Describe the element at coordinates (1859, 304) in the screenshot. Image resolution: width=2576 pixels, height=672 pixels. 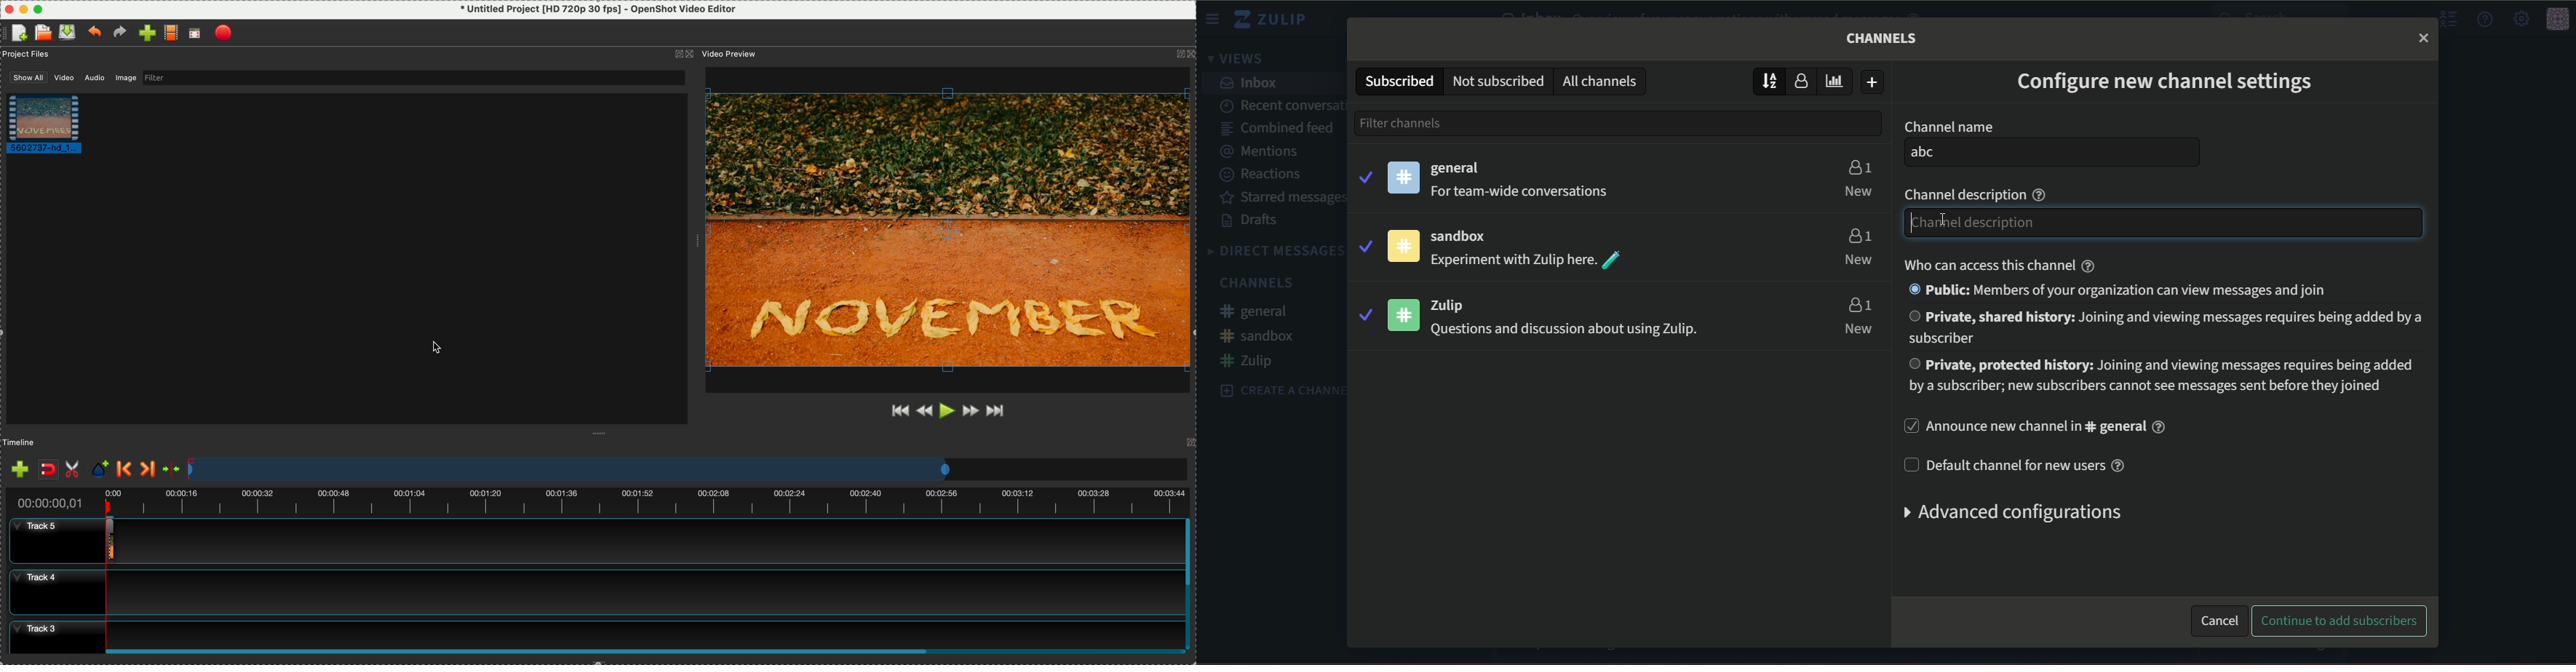
I see `users` at that location.